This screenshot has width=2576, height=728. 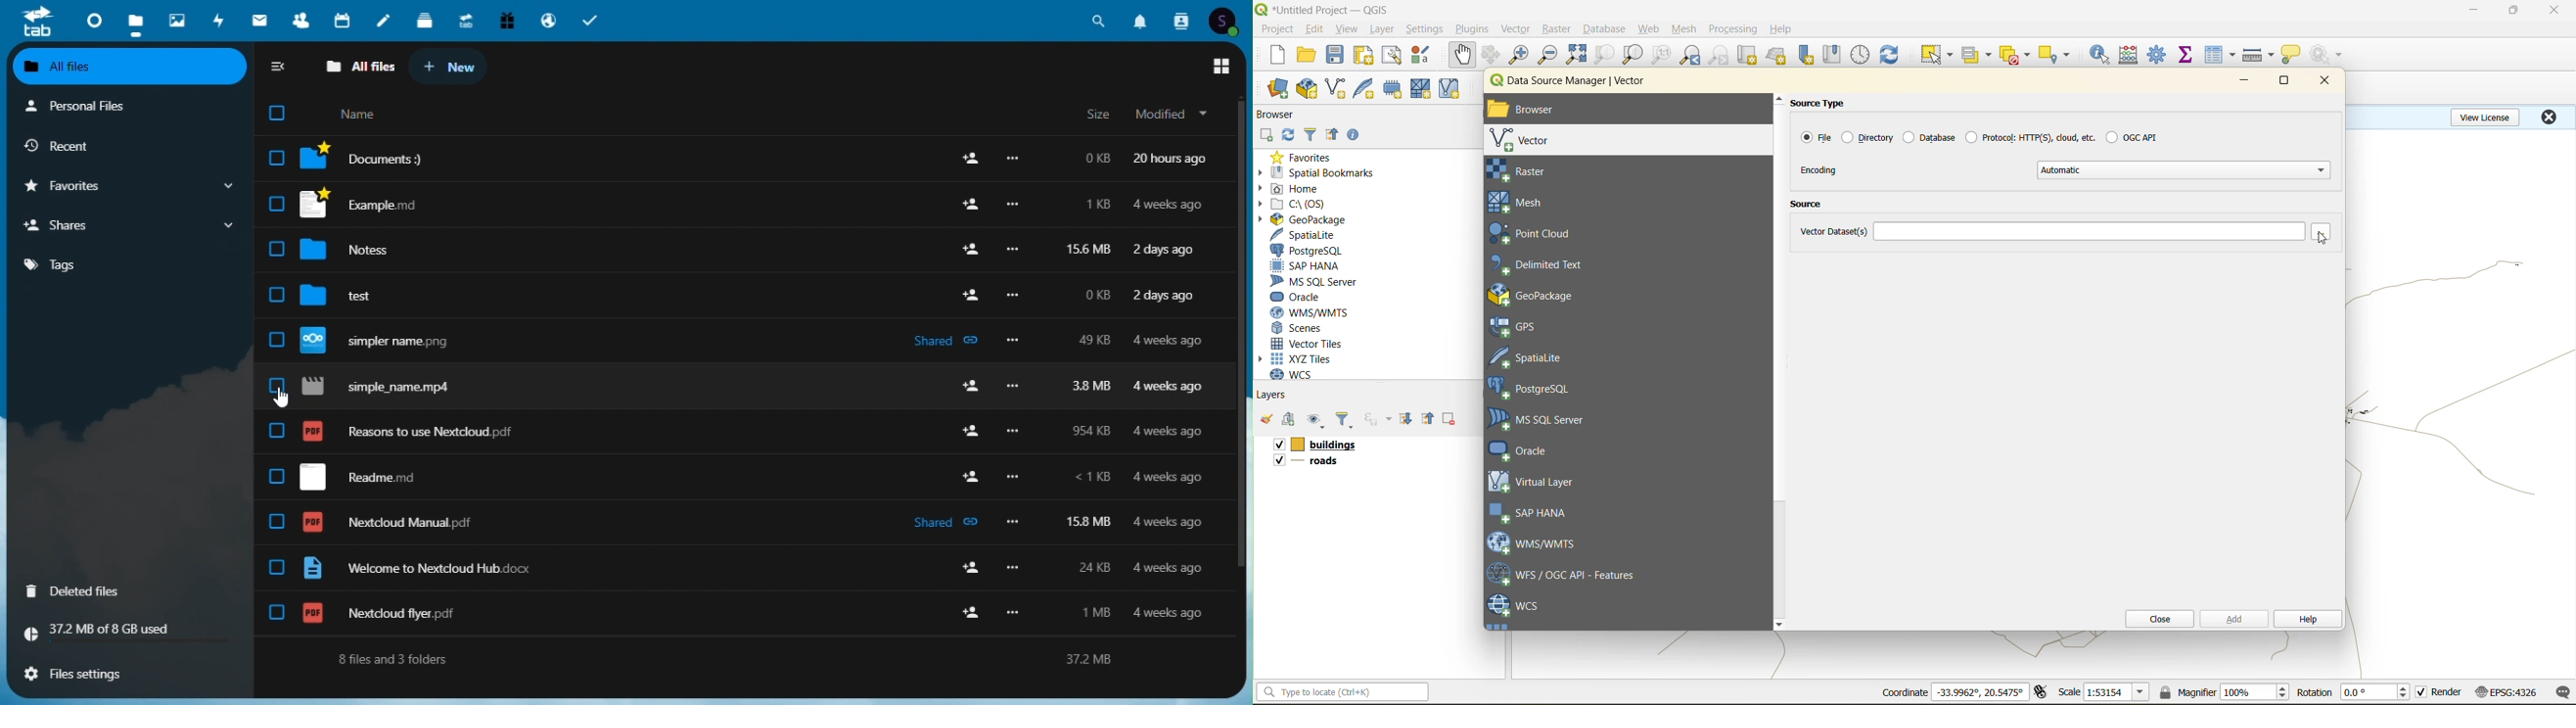 I want to click on collapse all, so click(x=1430, y=419).